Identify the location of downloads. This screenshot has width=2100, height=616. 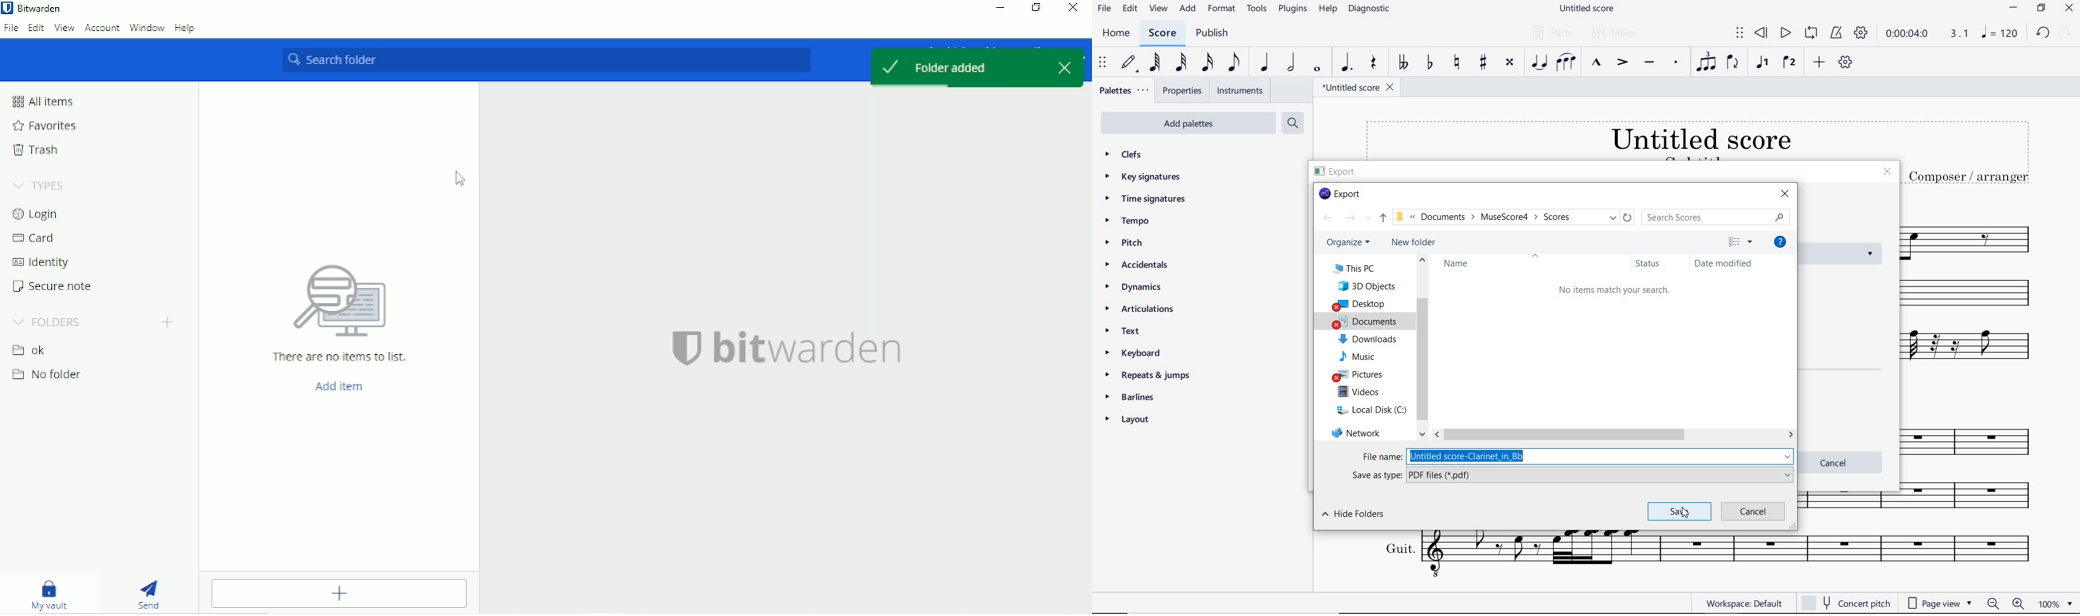
(1369, 338).